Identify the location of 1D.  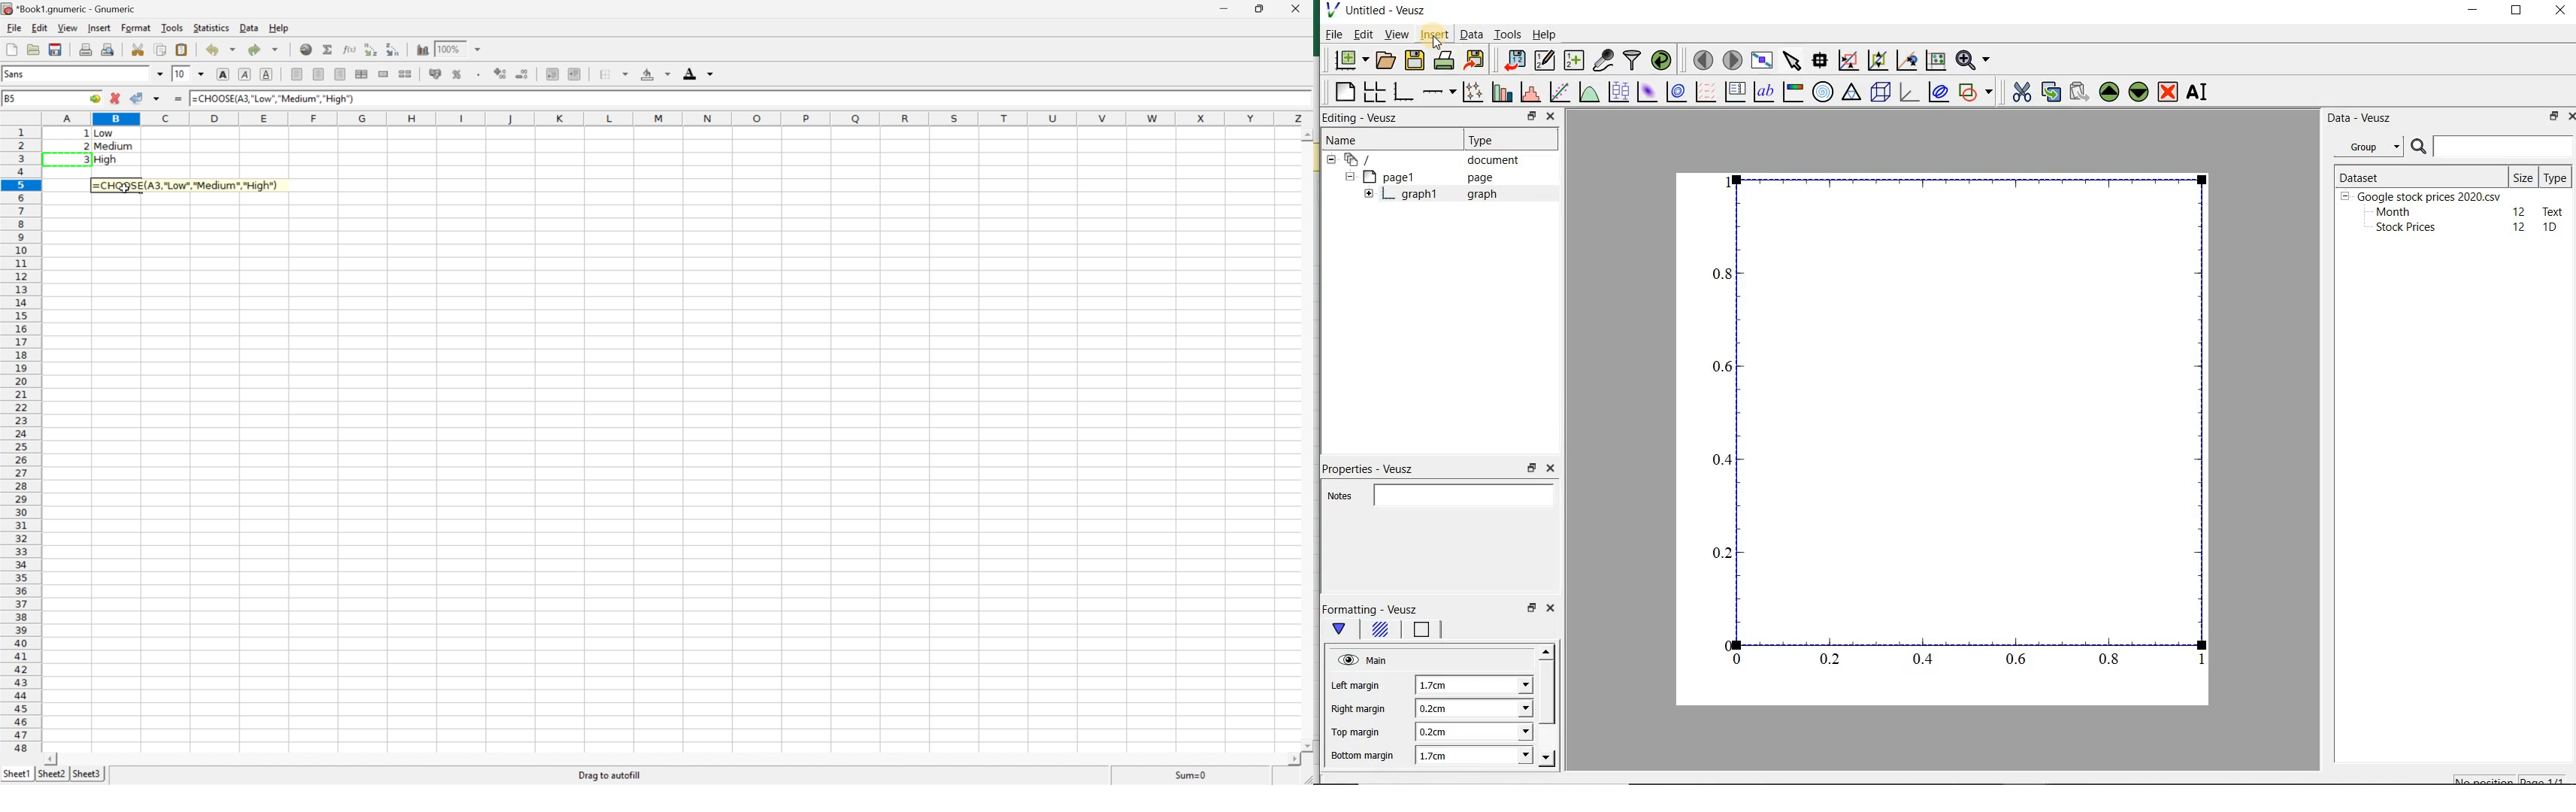
(2551, 228).